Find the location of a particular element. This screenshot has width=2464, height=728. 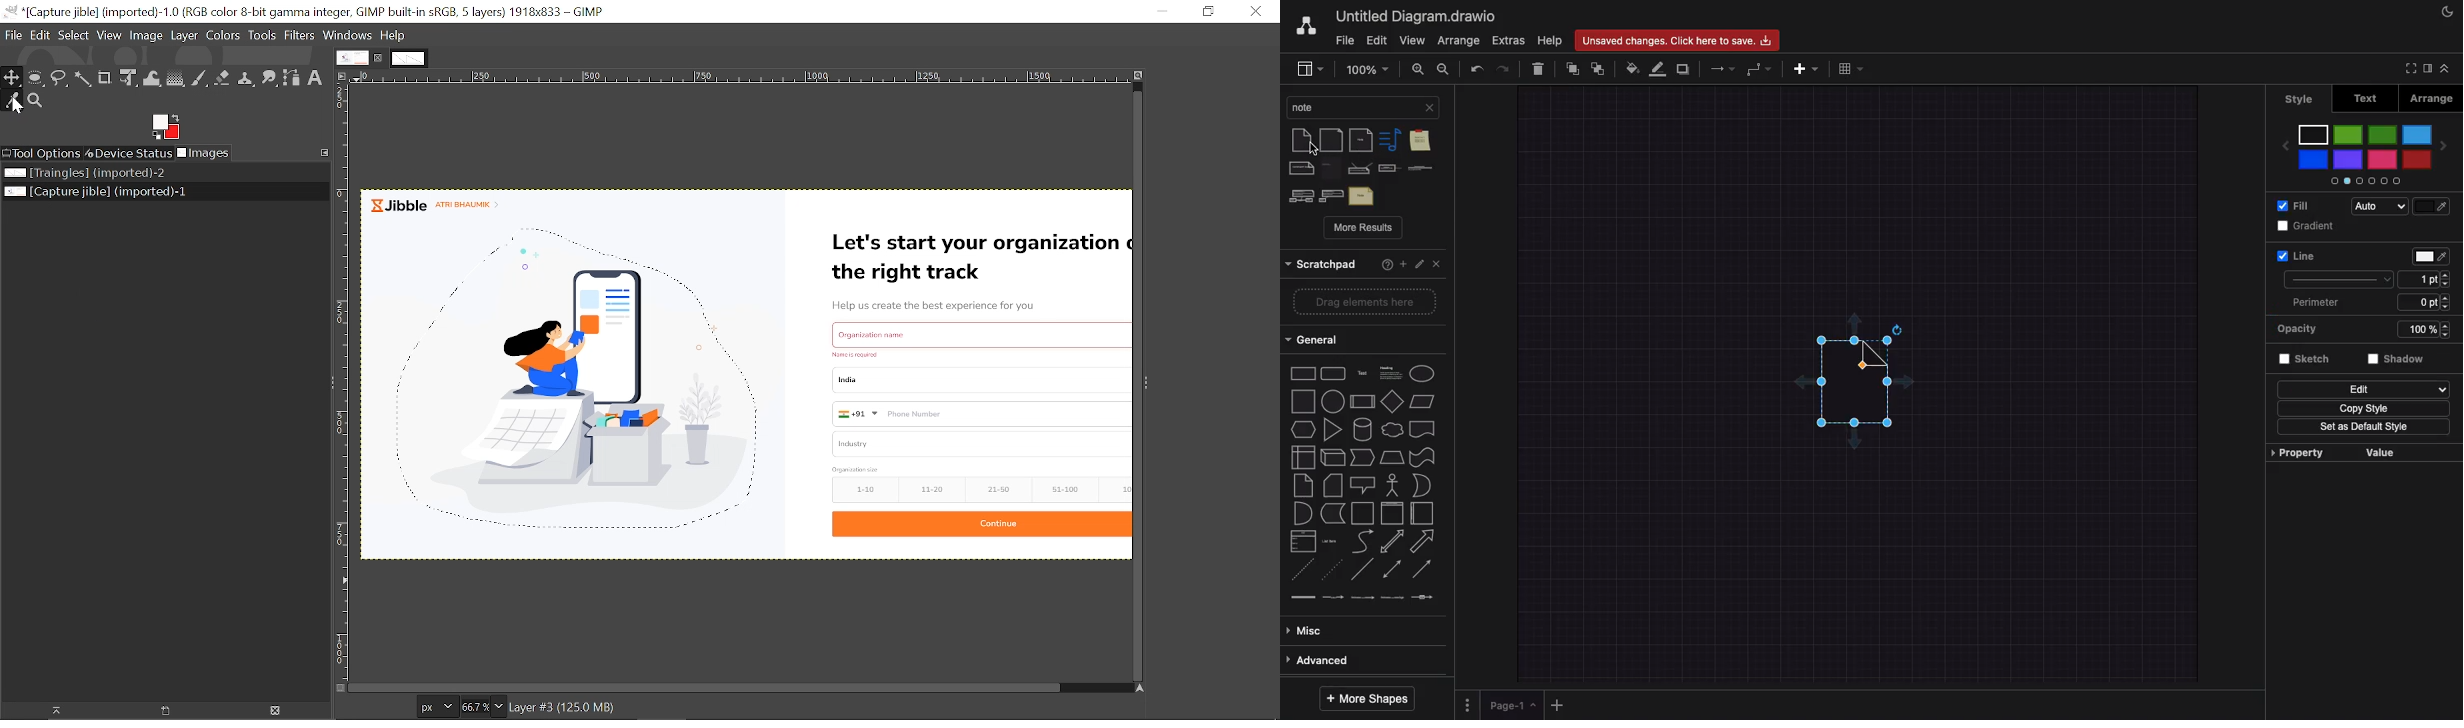

connector with 3 label is located at coordinates (1394, 604).